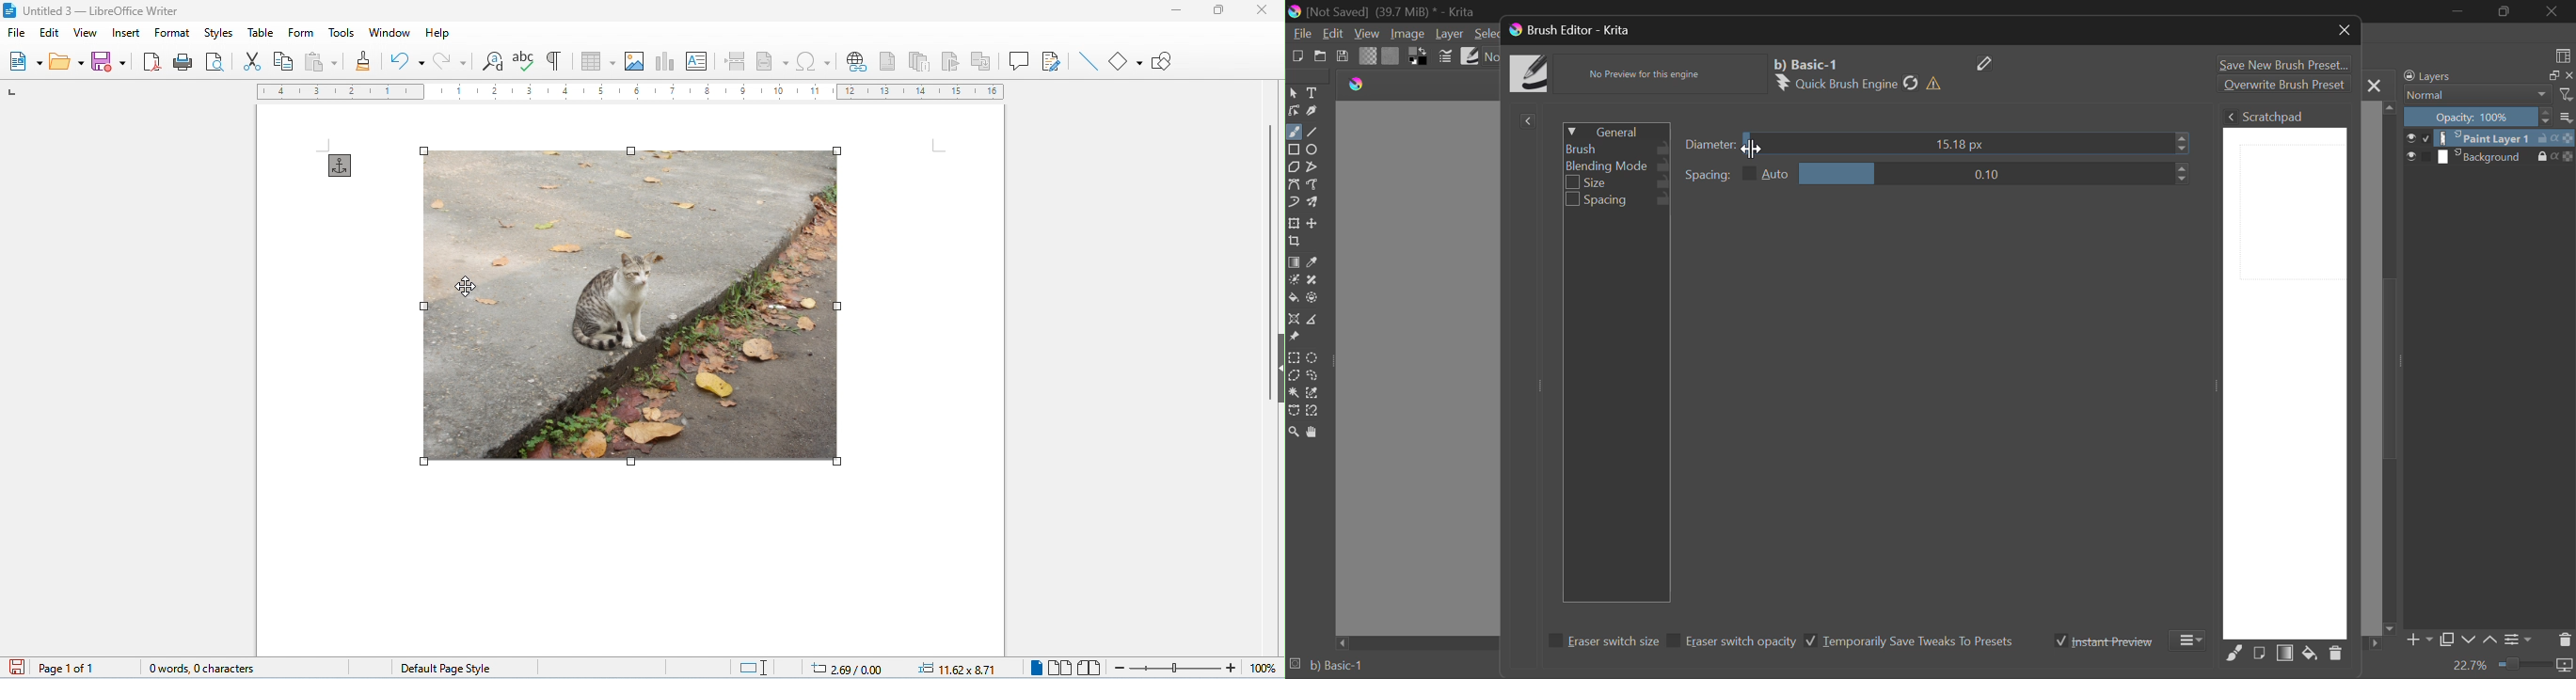 This screenshot has width=2576, height=700. Describe the element at coordinates (754, 668) in the screenshot. I see `standard selection` at that location.